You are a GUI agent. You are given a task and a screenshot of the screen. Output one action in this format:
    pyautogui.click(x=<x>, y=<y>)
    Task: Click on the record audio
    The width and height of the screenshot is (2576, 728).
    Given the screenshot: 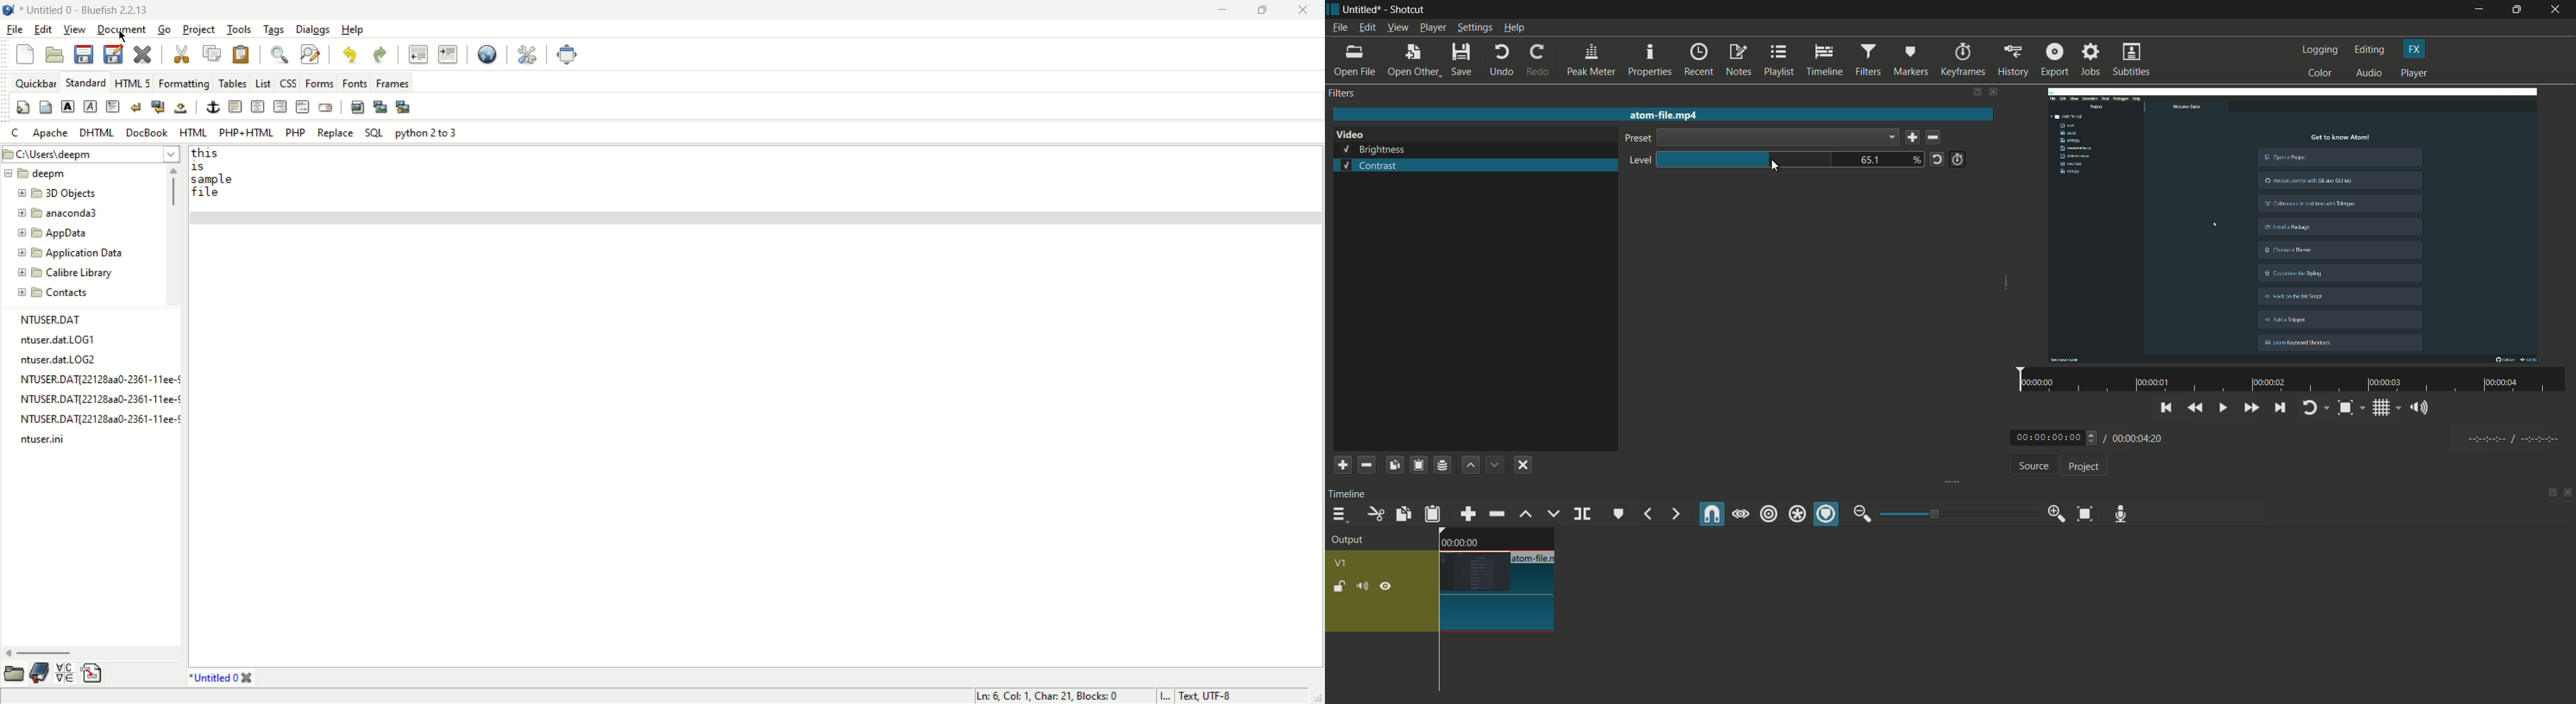 What is the action you would take?
    pyautogui.click(x=2117, y=514)
    